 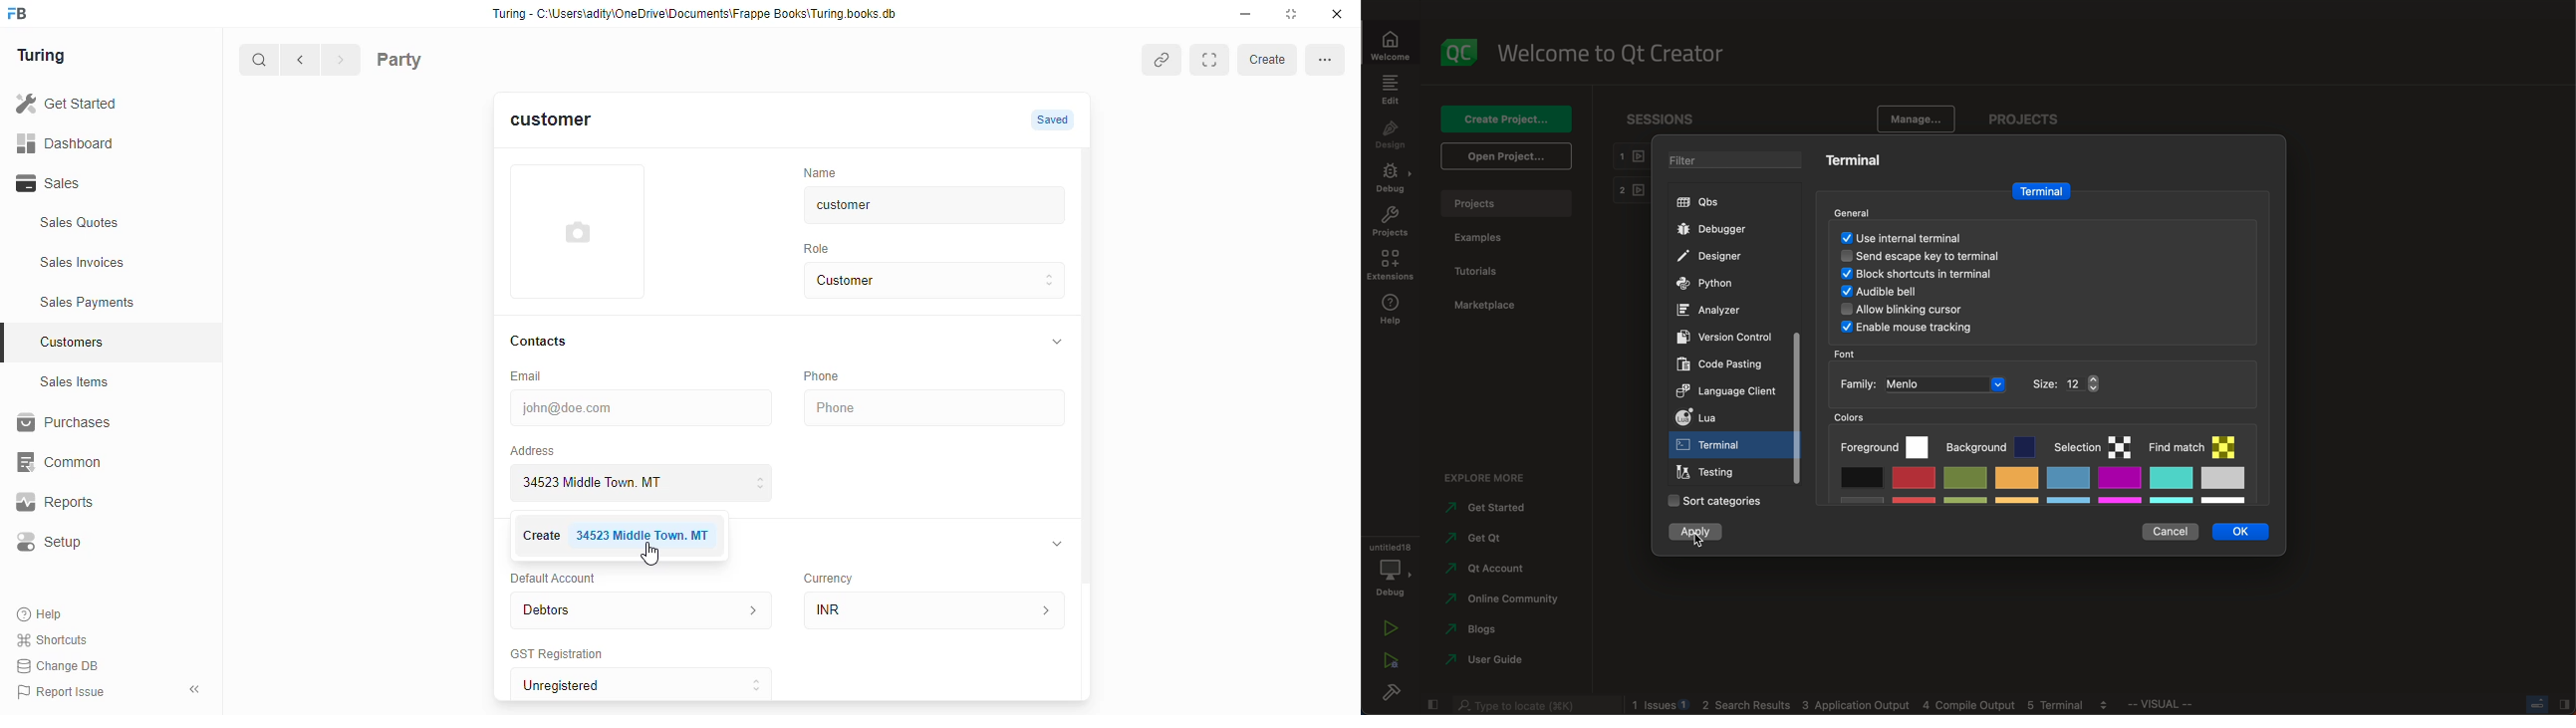 I want to click on welcomw, so click(x=1394, y=39).